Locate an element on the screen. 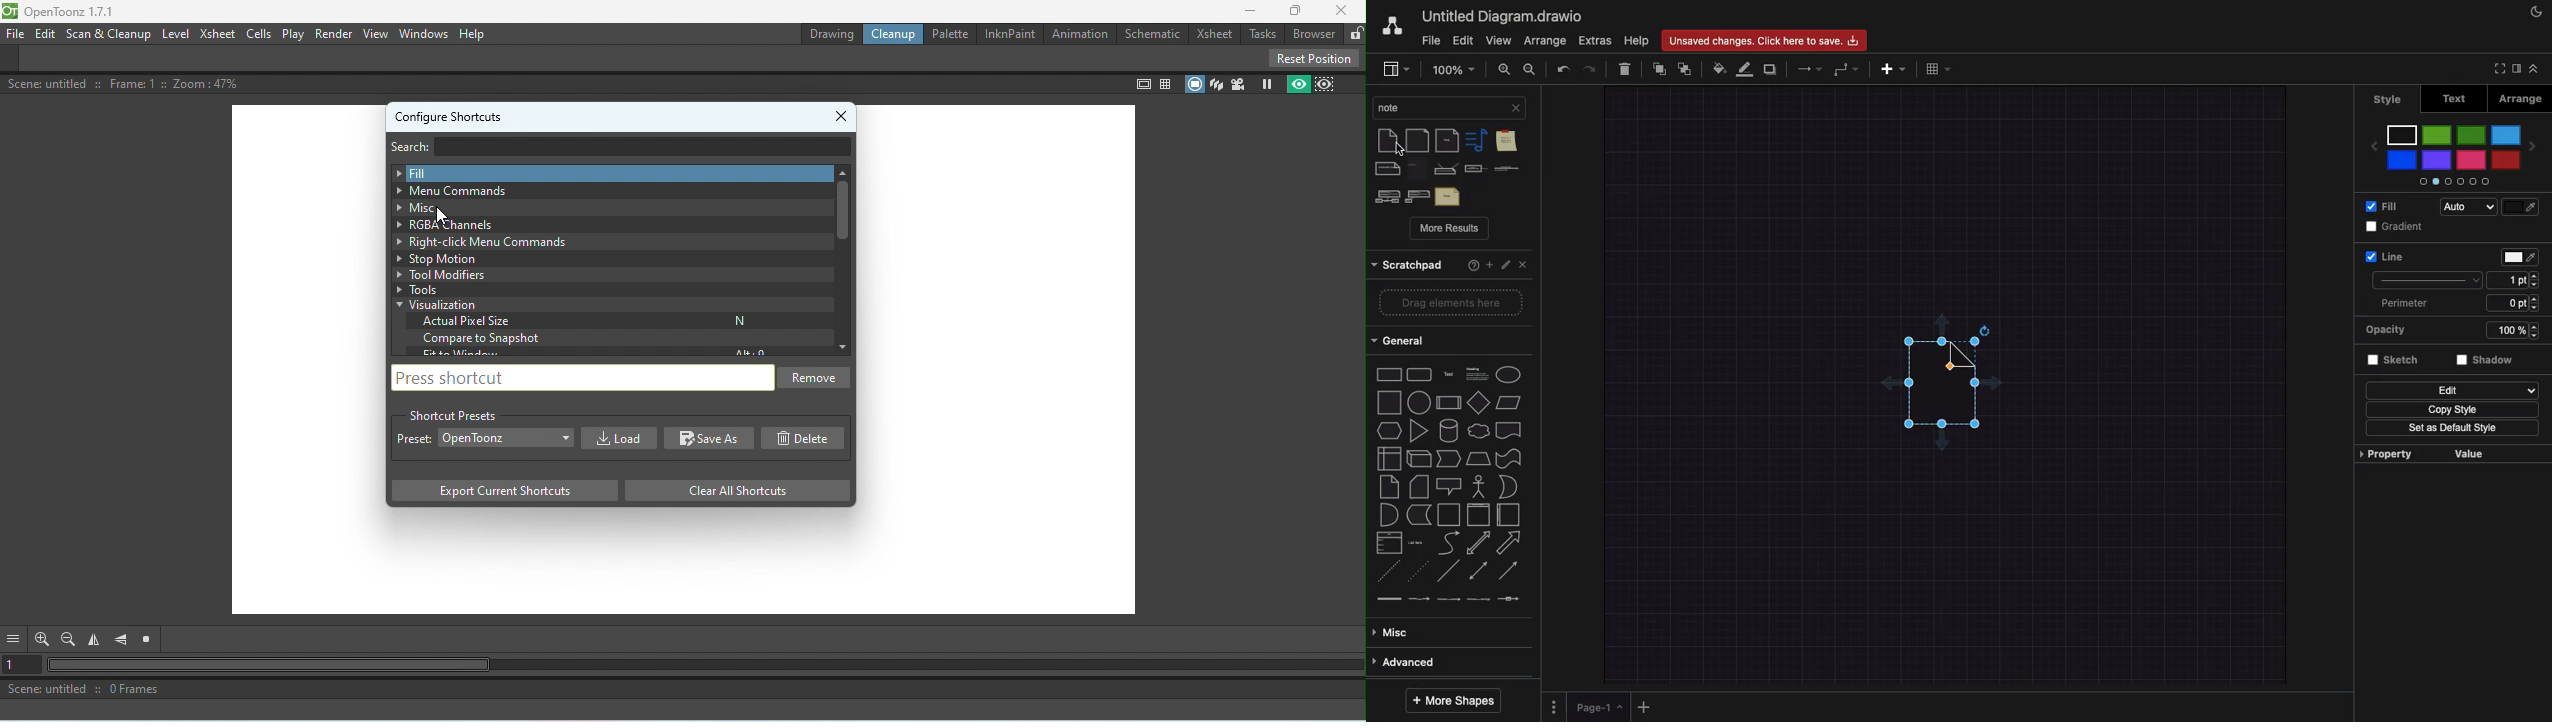 Image resolution: width=2576 pixels, height=728 pixels. Zoom in is located at coordinates (1503, 69).